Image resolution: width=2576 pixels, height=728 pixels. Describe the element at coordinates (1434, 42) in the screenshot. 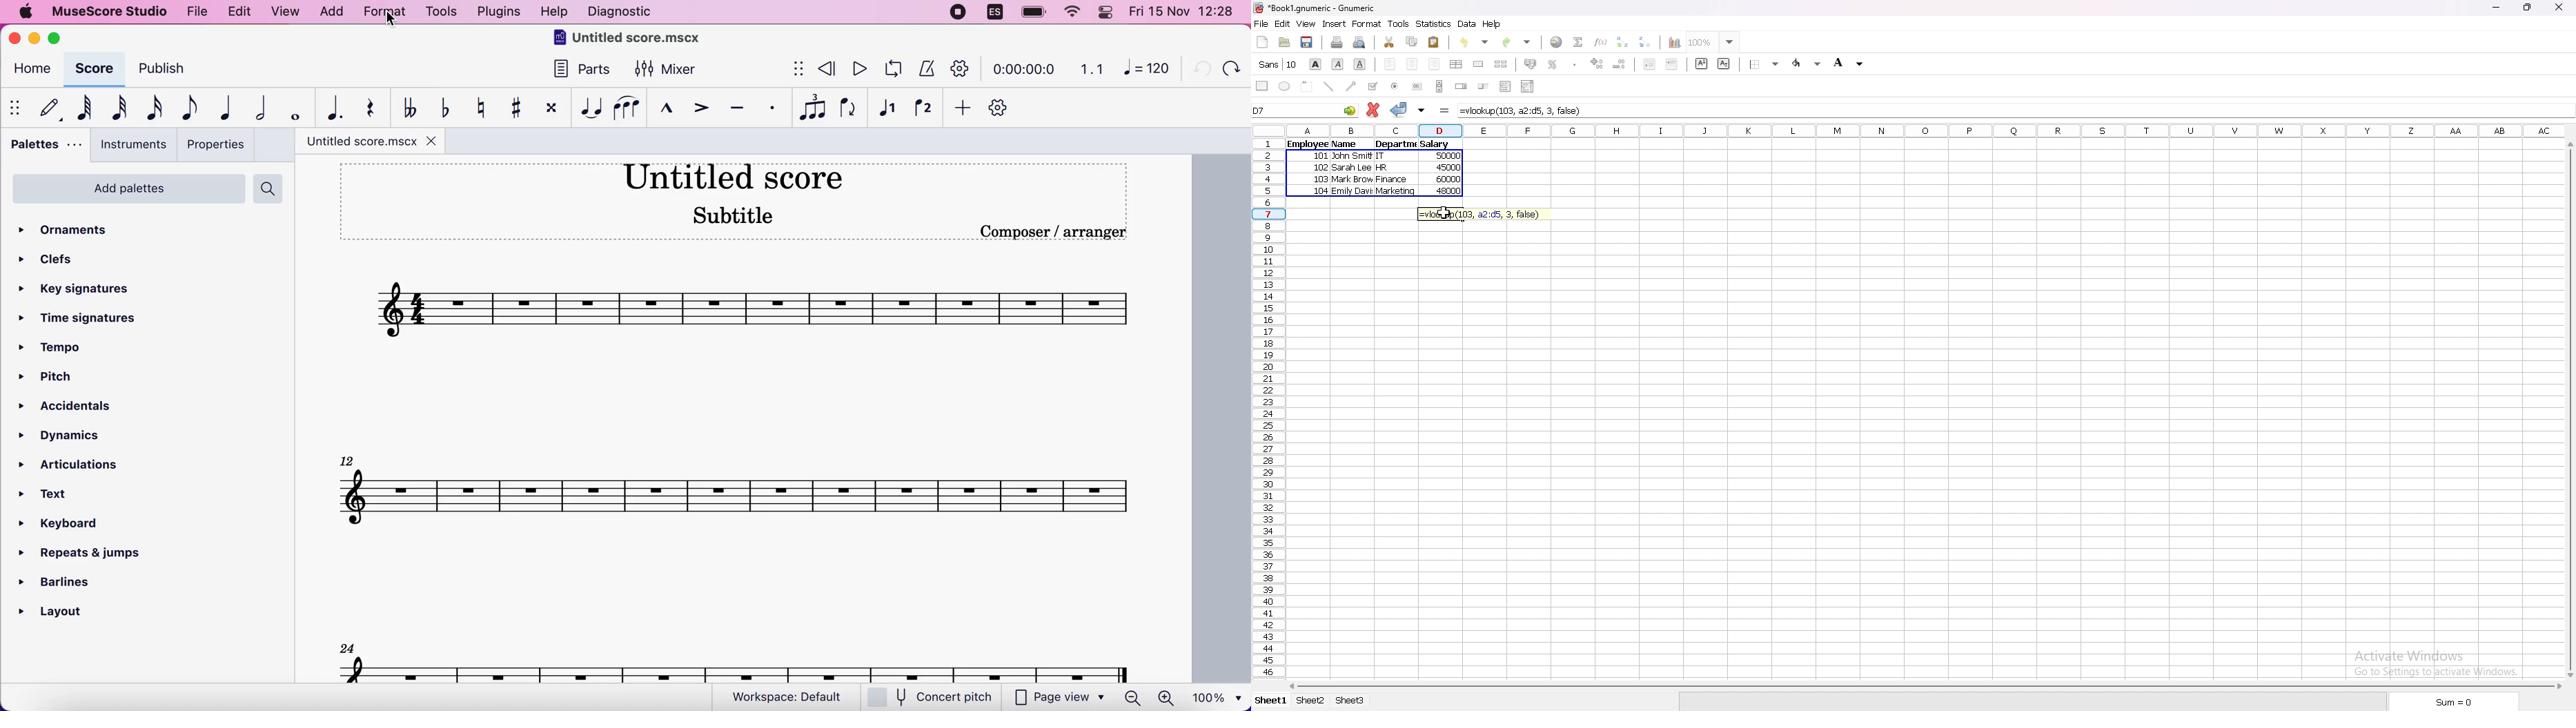

I see `paste` at that location.